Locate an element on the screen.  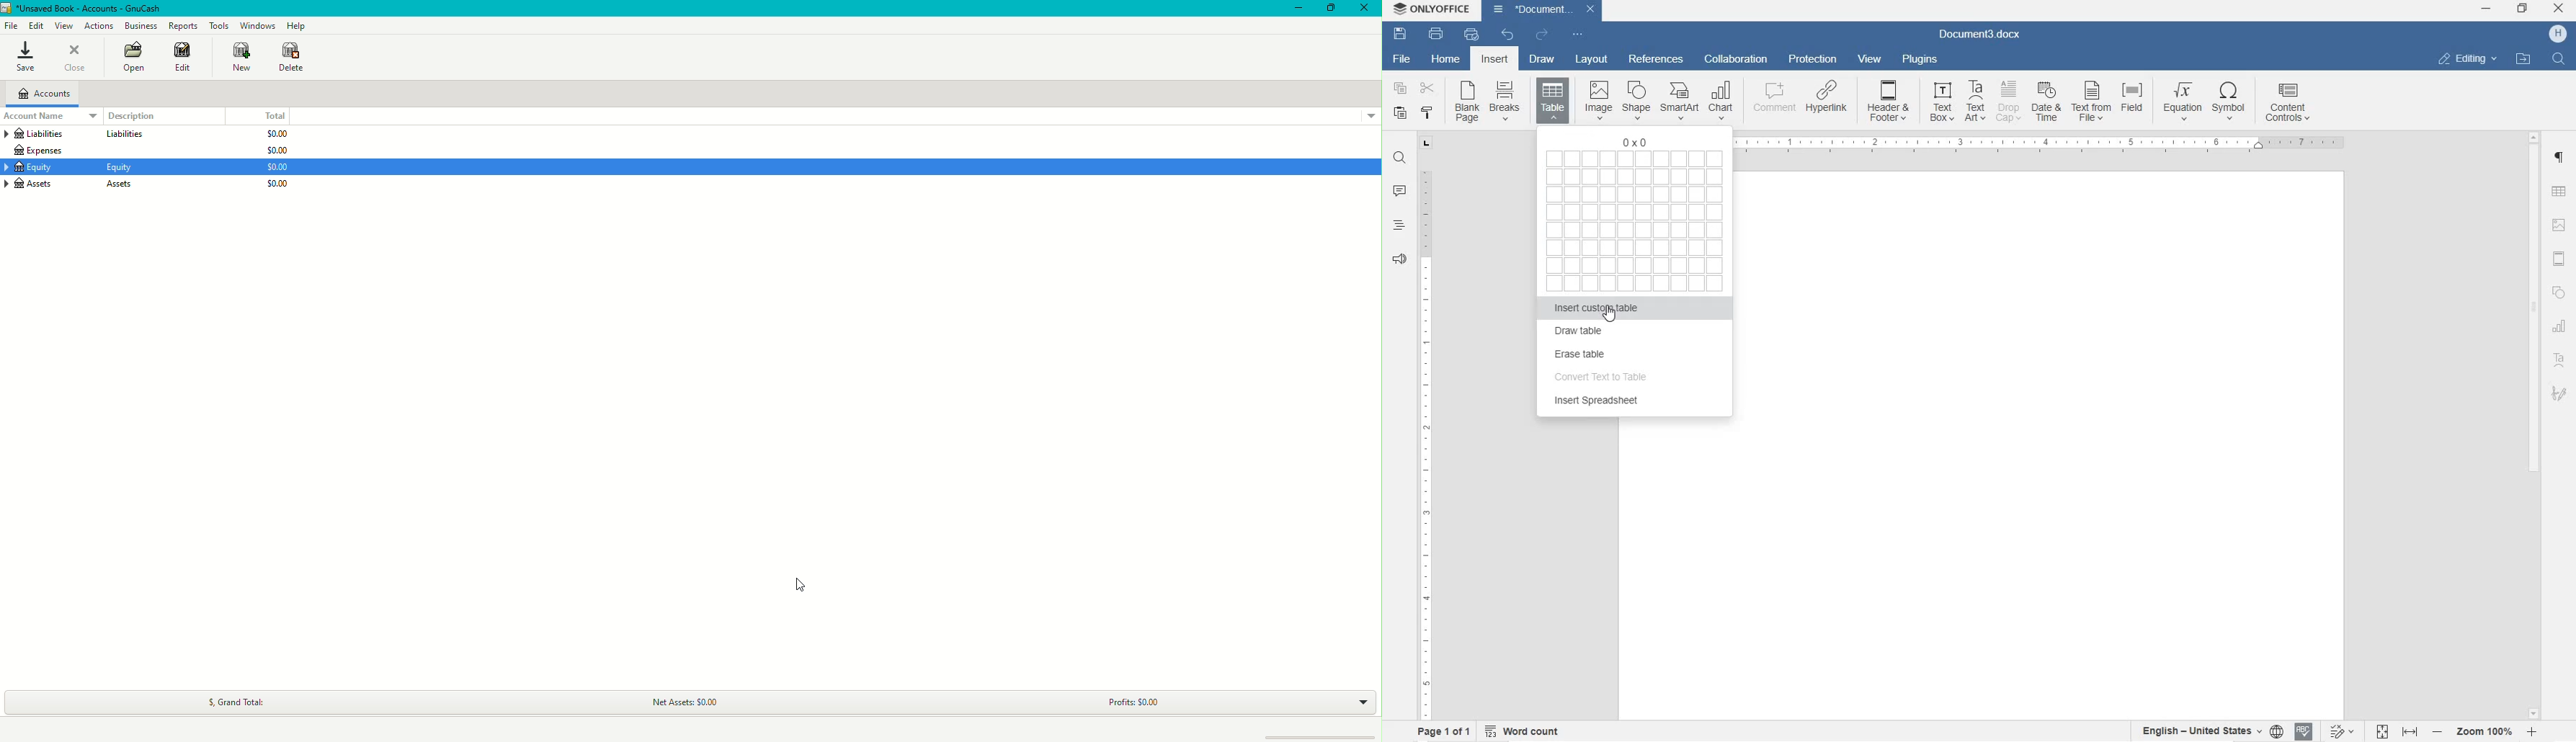
PROTECTION is located at coordinates (1812, 60).